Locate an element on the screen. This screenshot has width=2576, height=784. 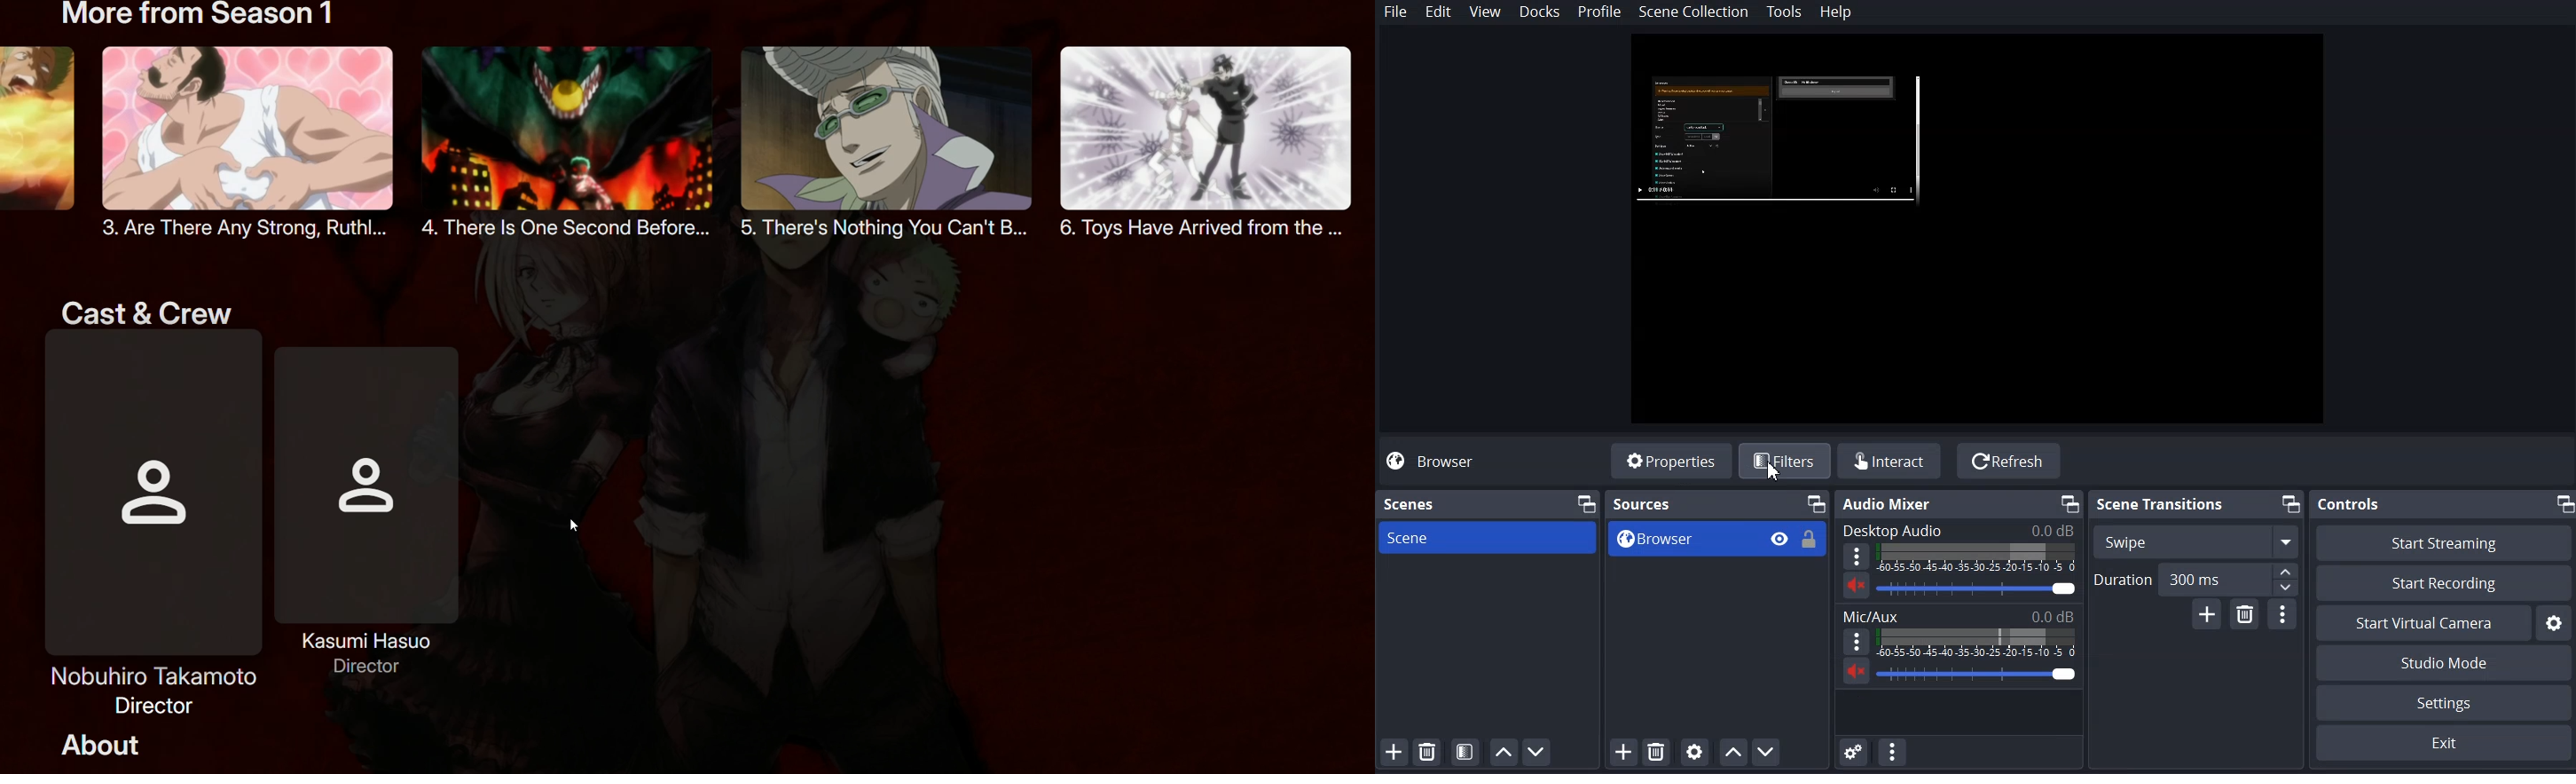
Maximize is located at coordinates (2070, 504).